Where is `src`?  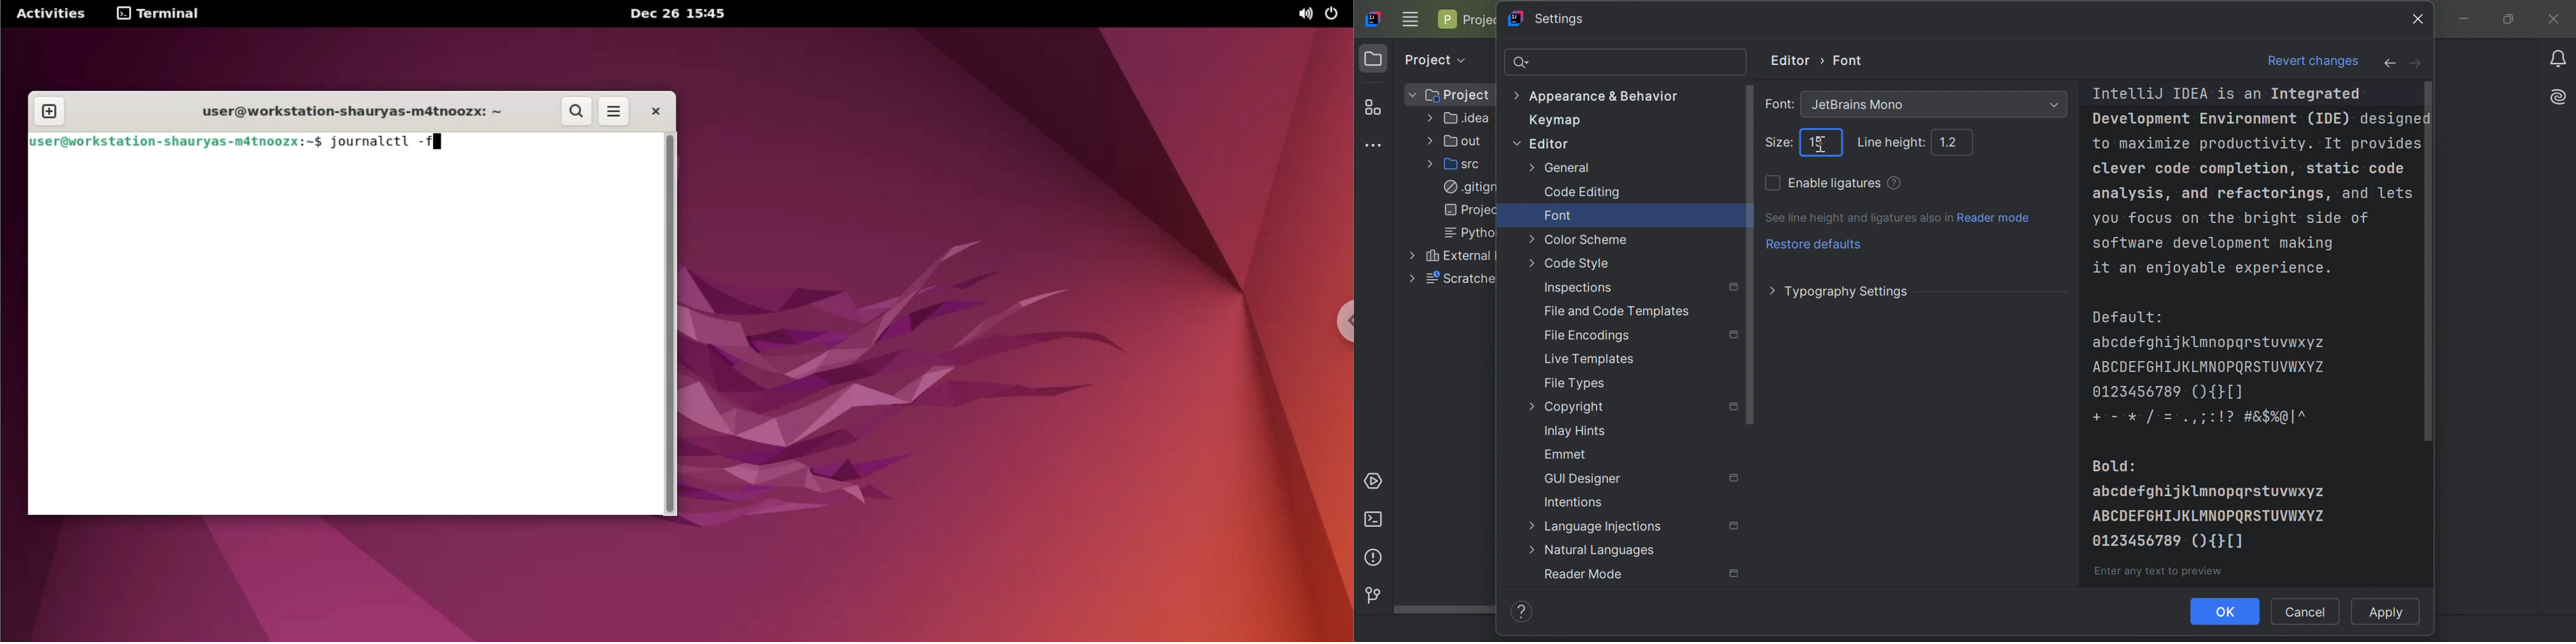 src is located at coordinates (1460, 163).